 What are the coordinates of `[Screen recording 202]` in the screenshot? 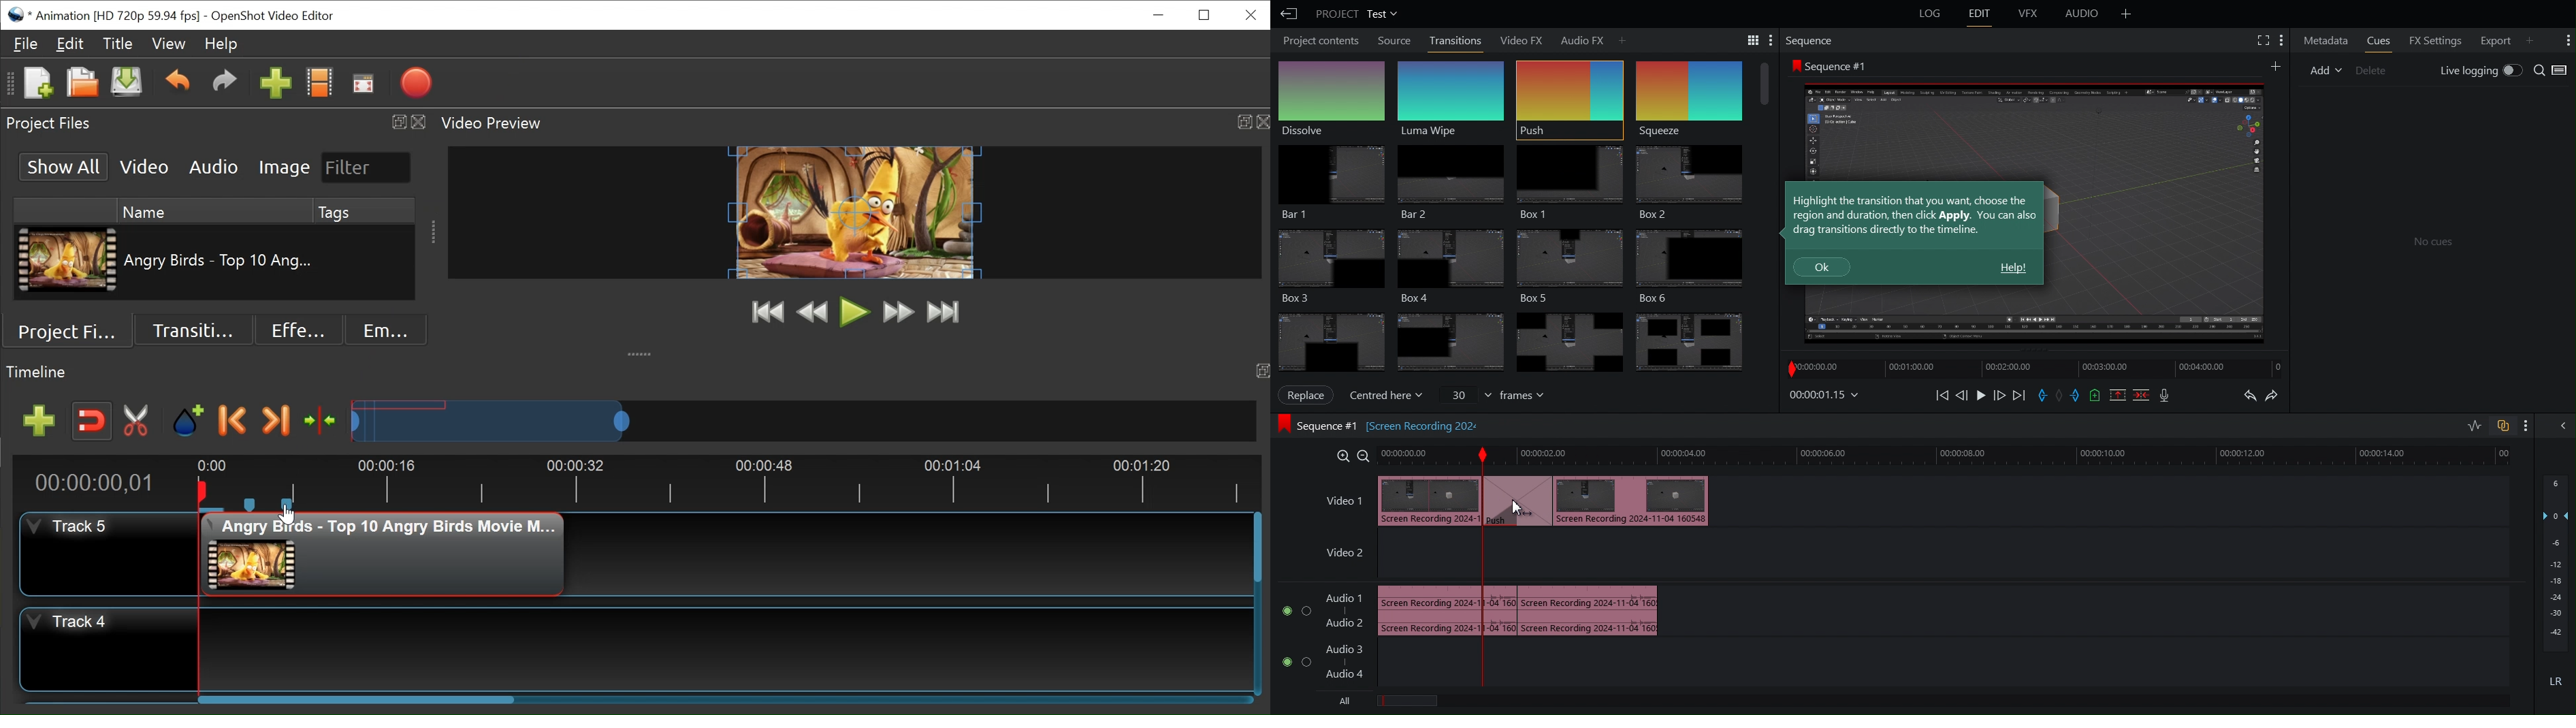 It's located at (1422, 426).